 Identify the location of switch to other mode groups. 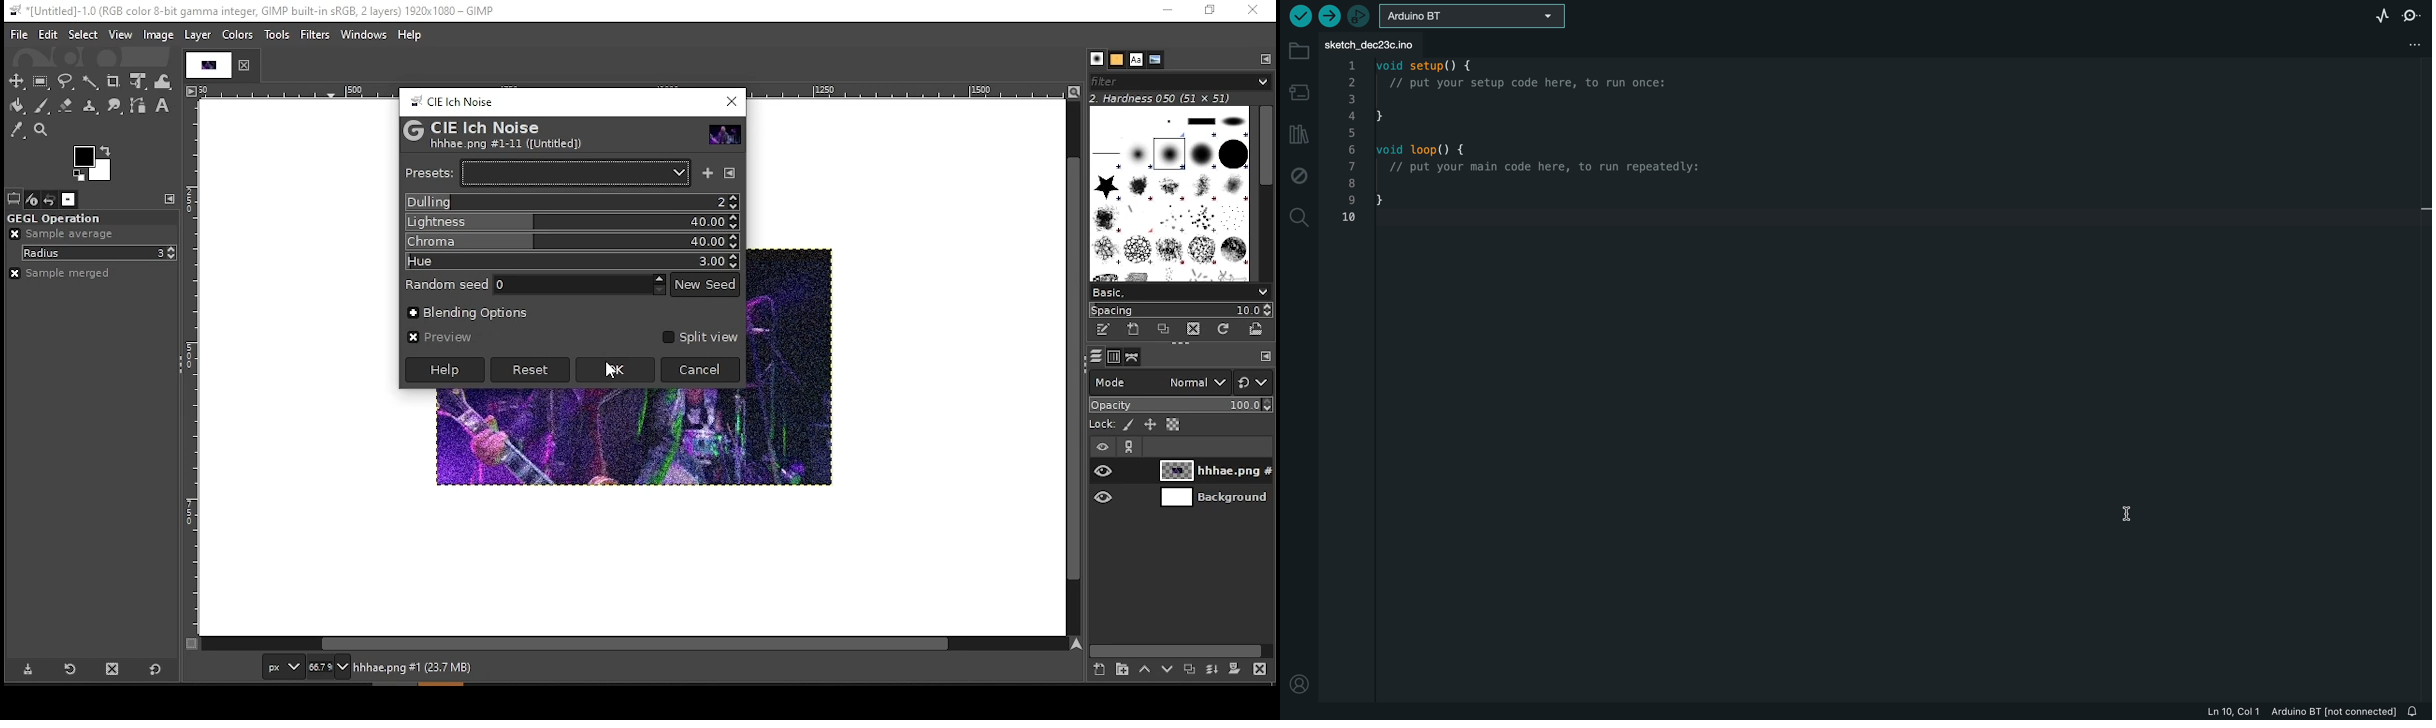
(1254, 381).